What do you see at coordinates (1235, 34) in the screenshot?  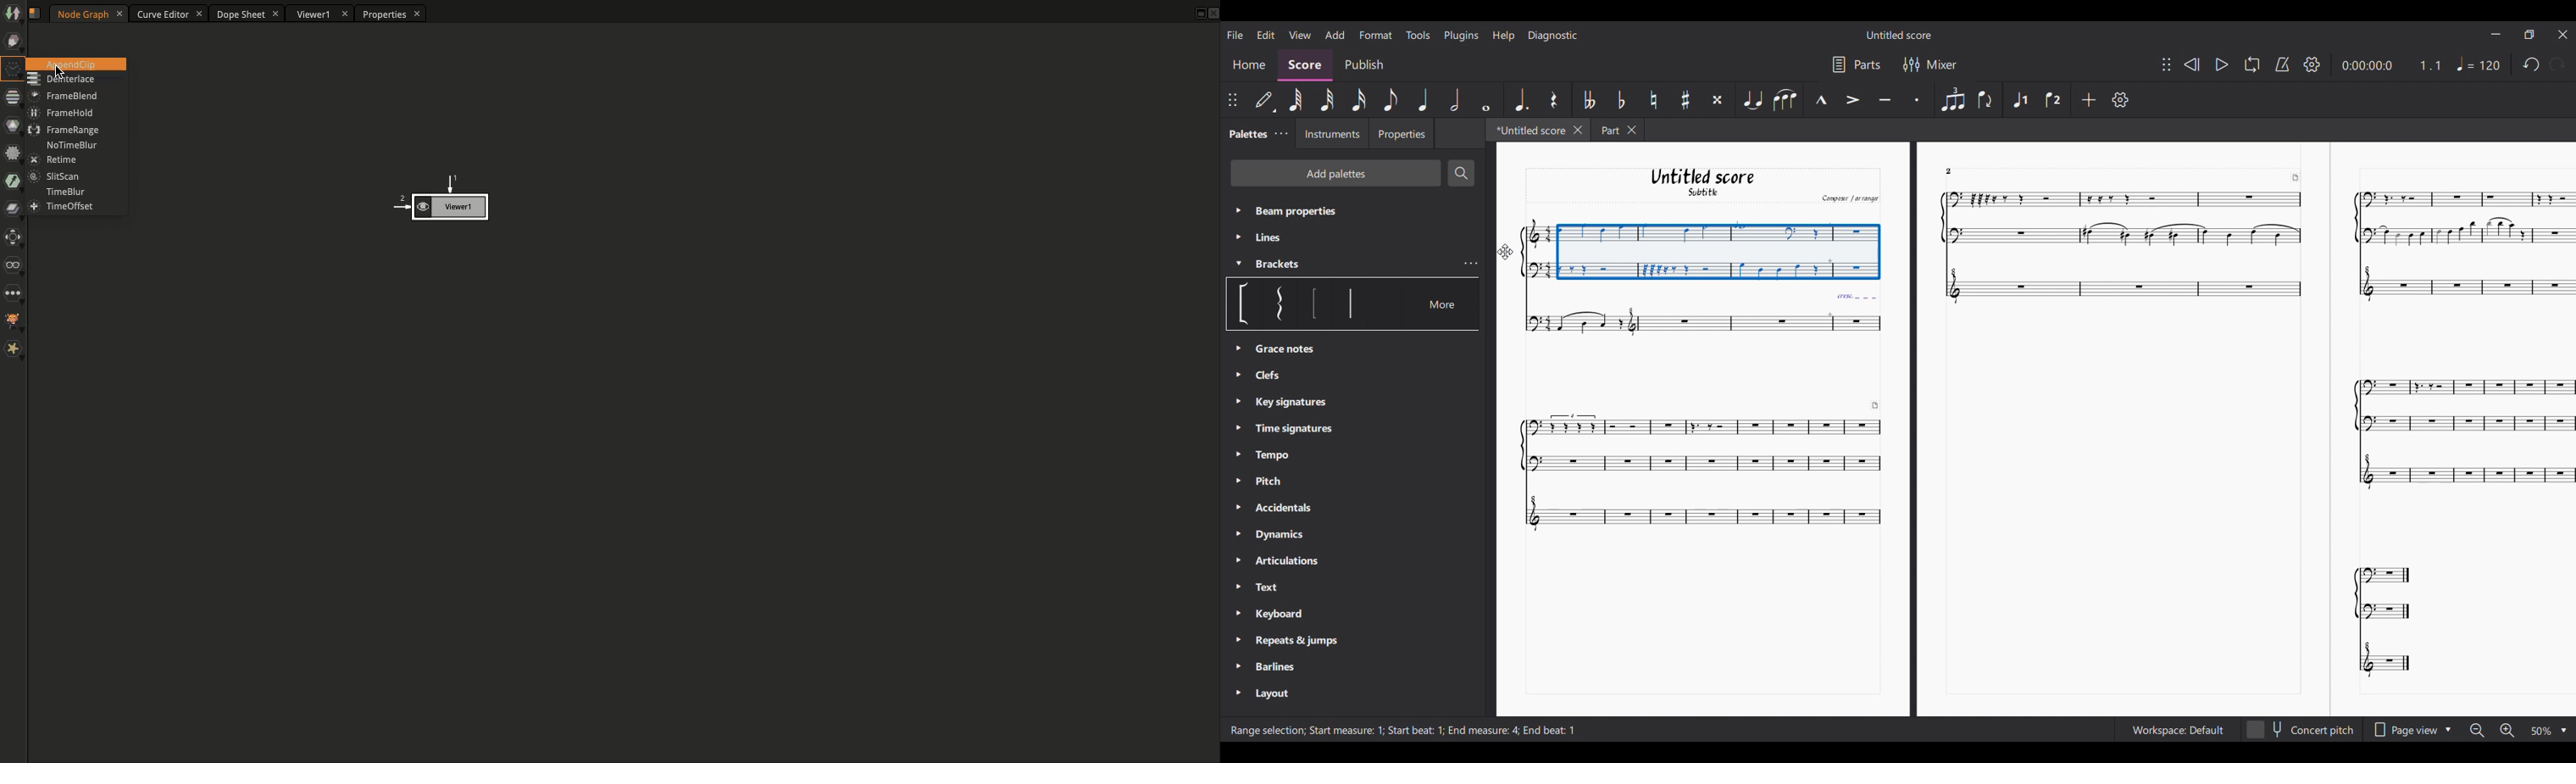 I see `File` at bounding box center [1235, 34].